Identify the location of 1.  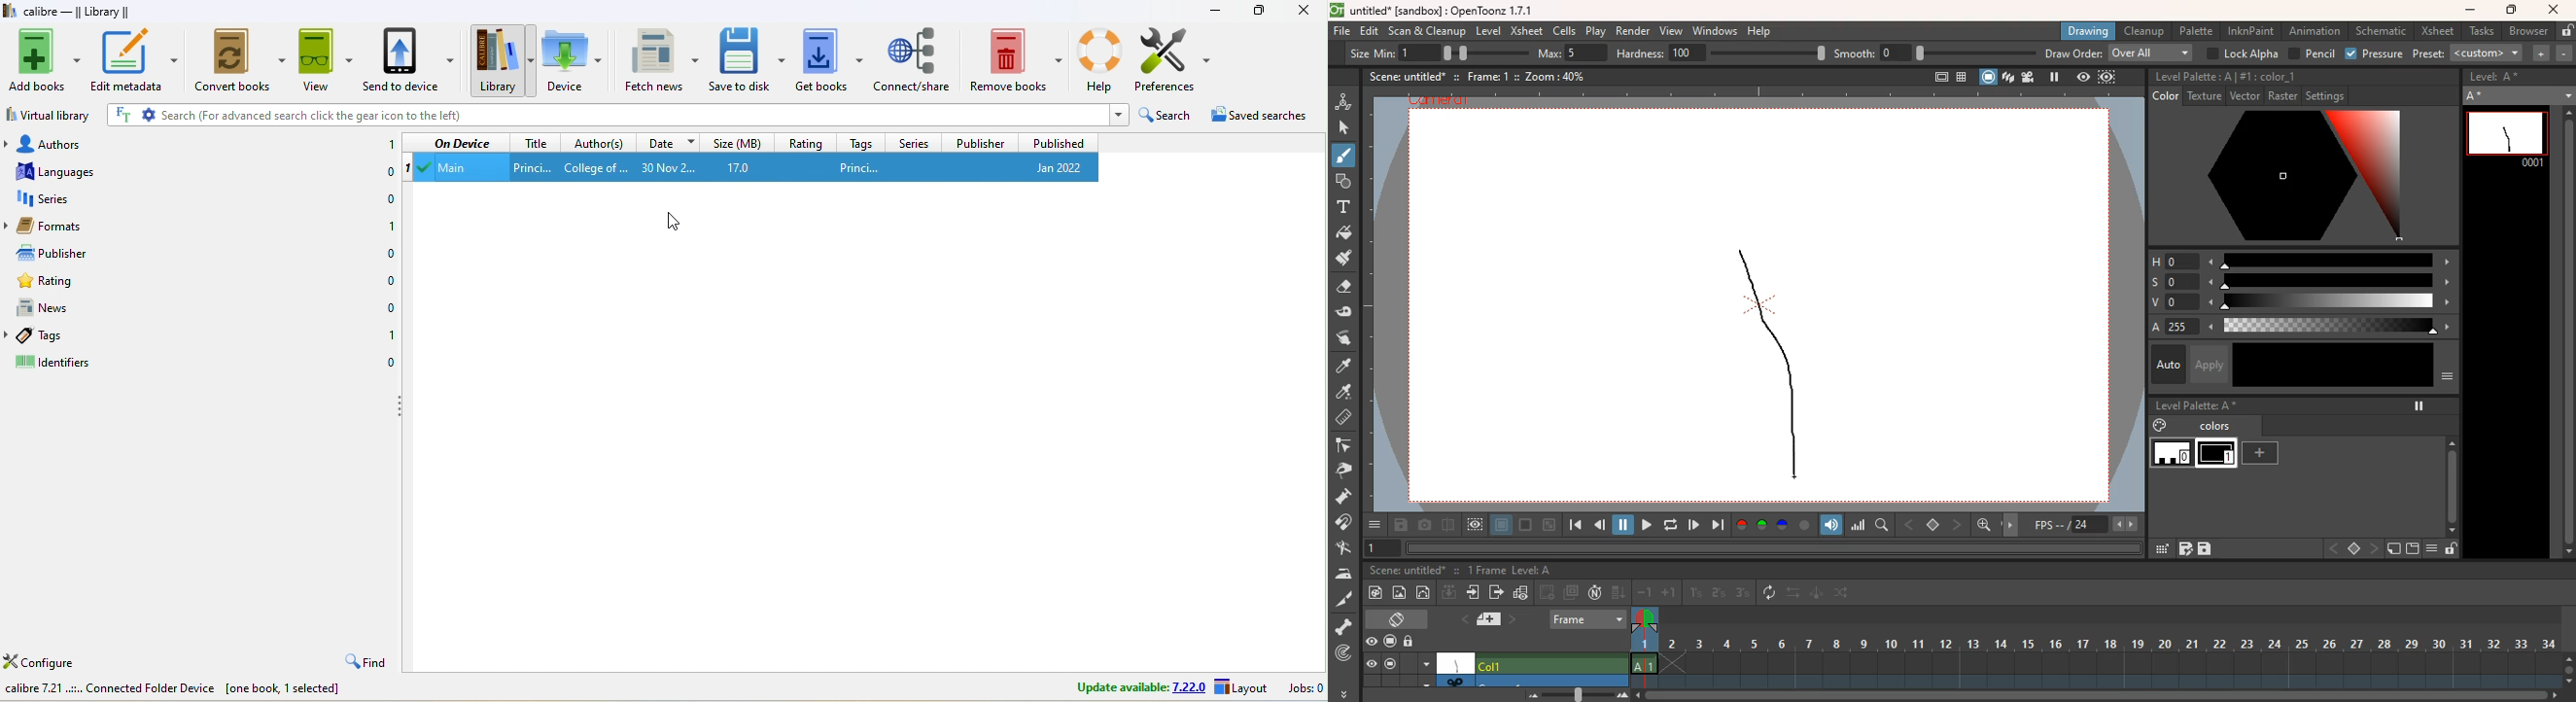
(388, 145).